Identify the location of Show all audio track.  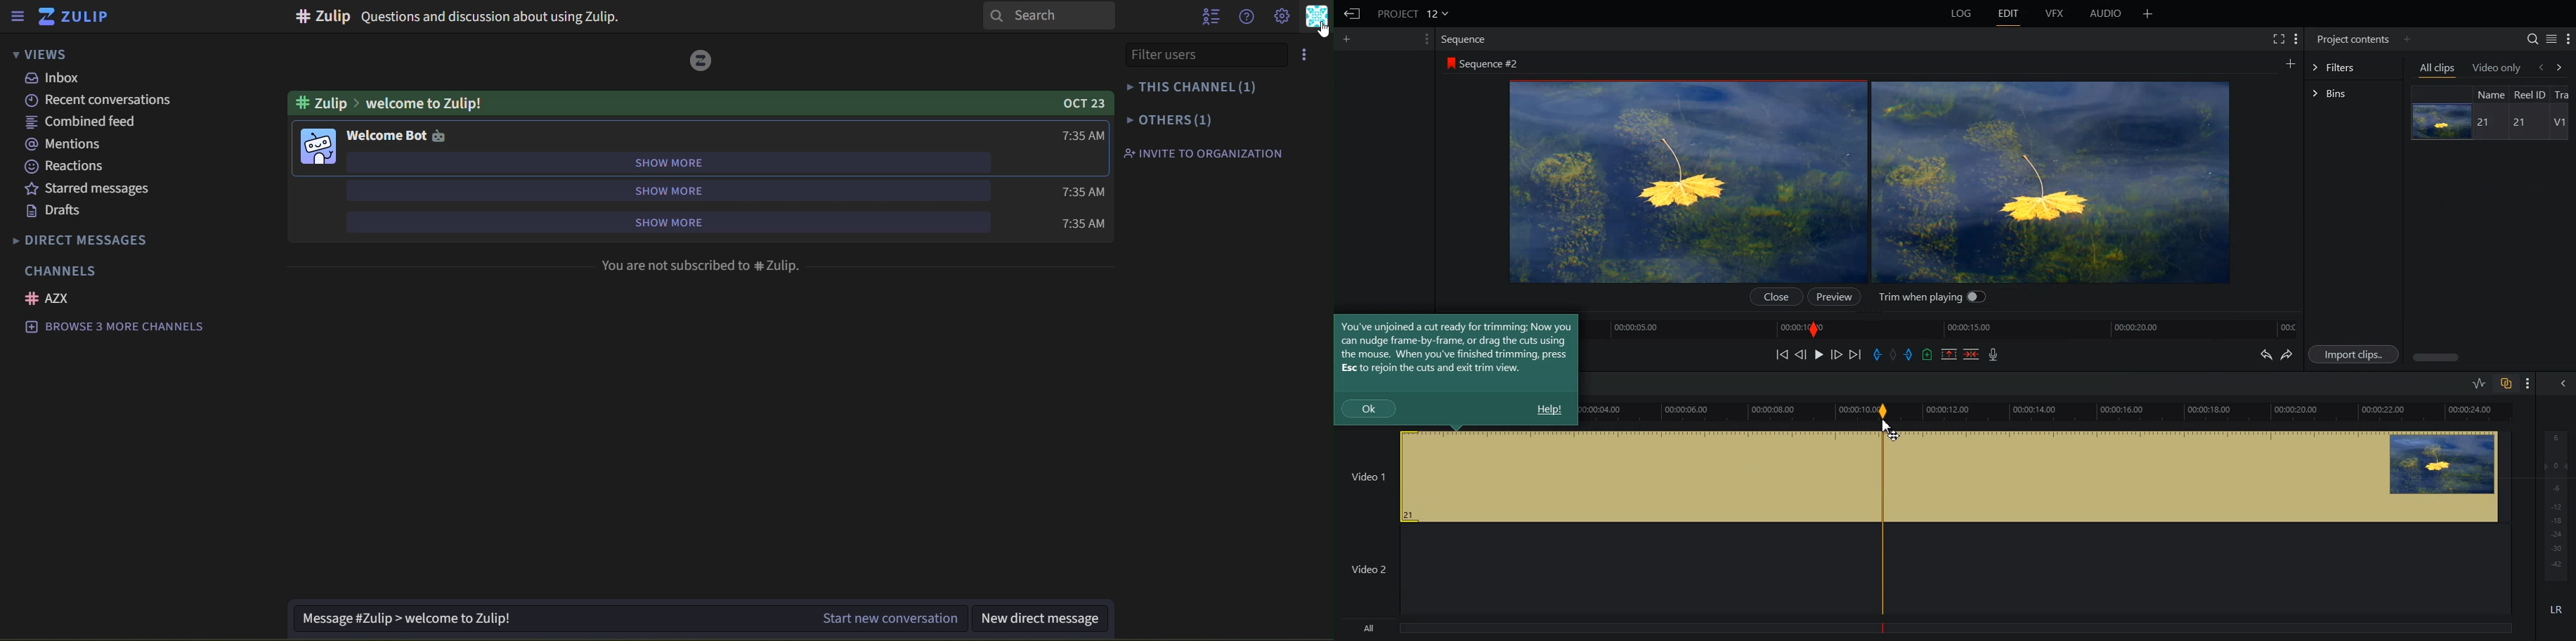
(2564, 383).